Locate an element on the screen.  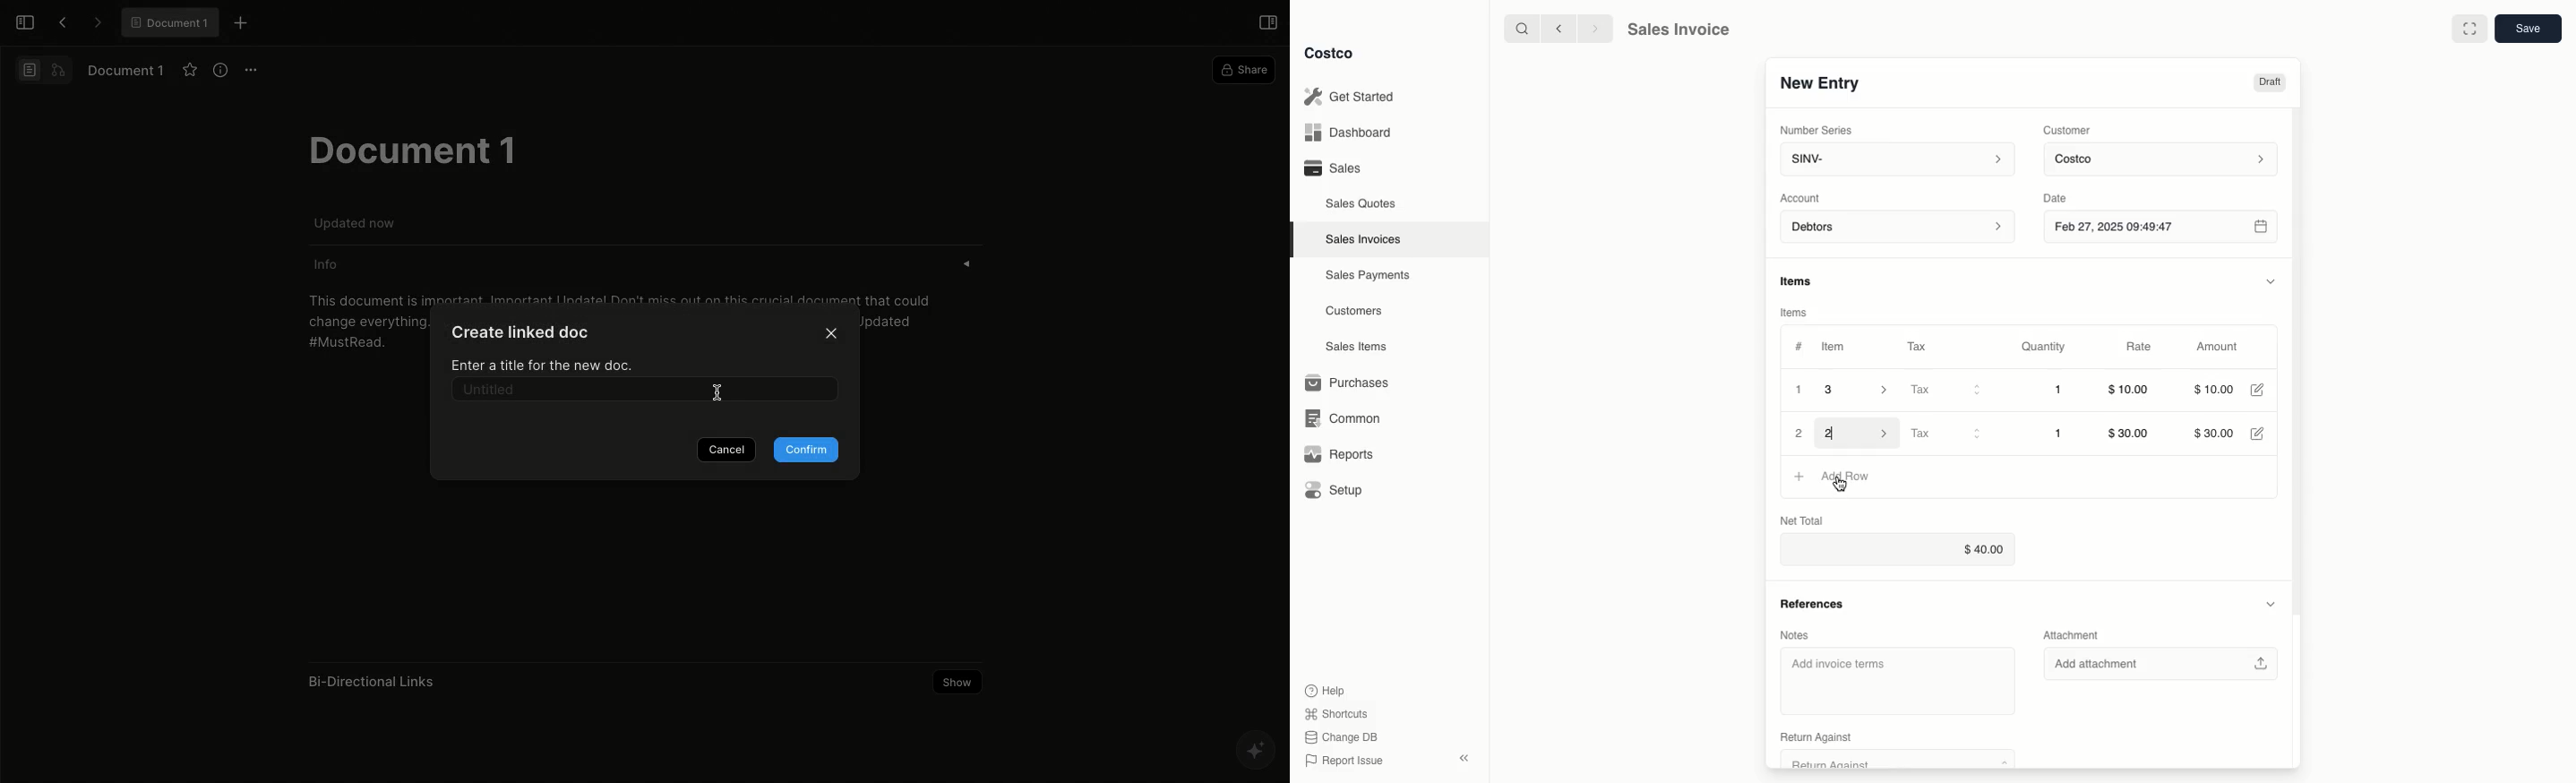
Full width toggle is located at coordinates (2469, 29).